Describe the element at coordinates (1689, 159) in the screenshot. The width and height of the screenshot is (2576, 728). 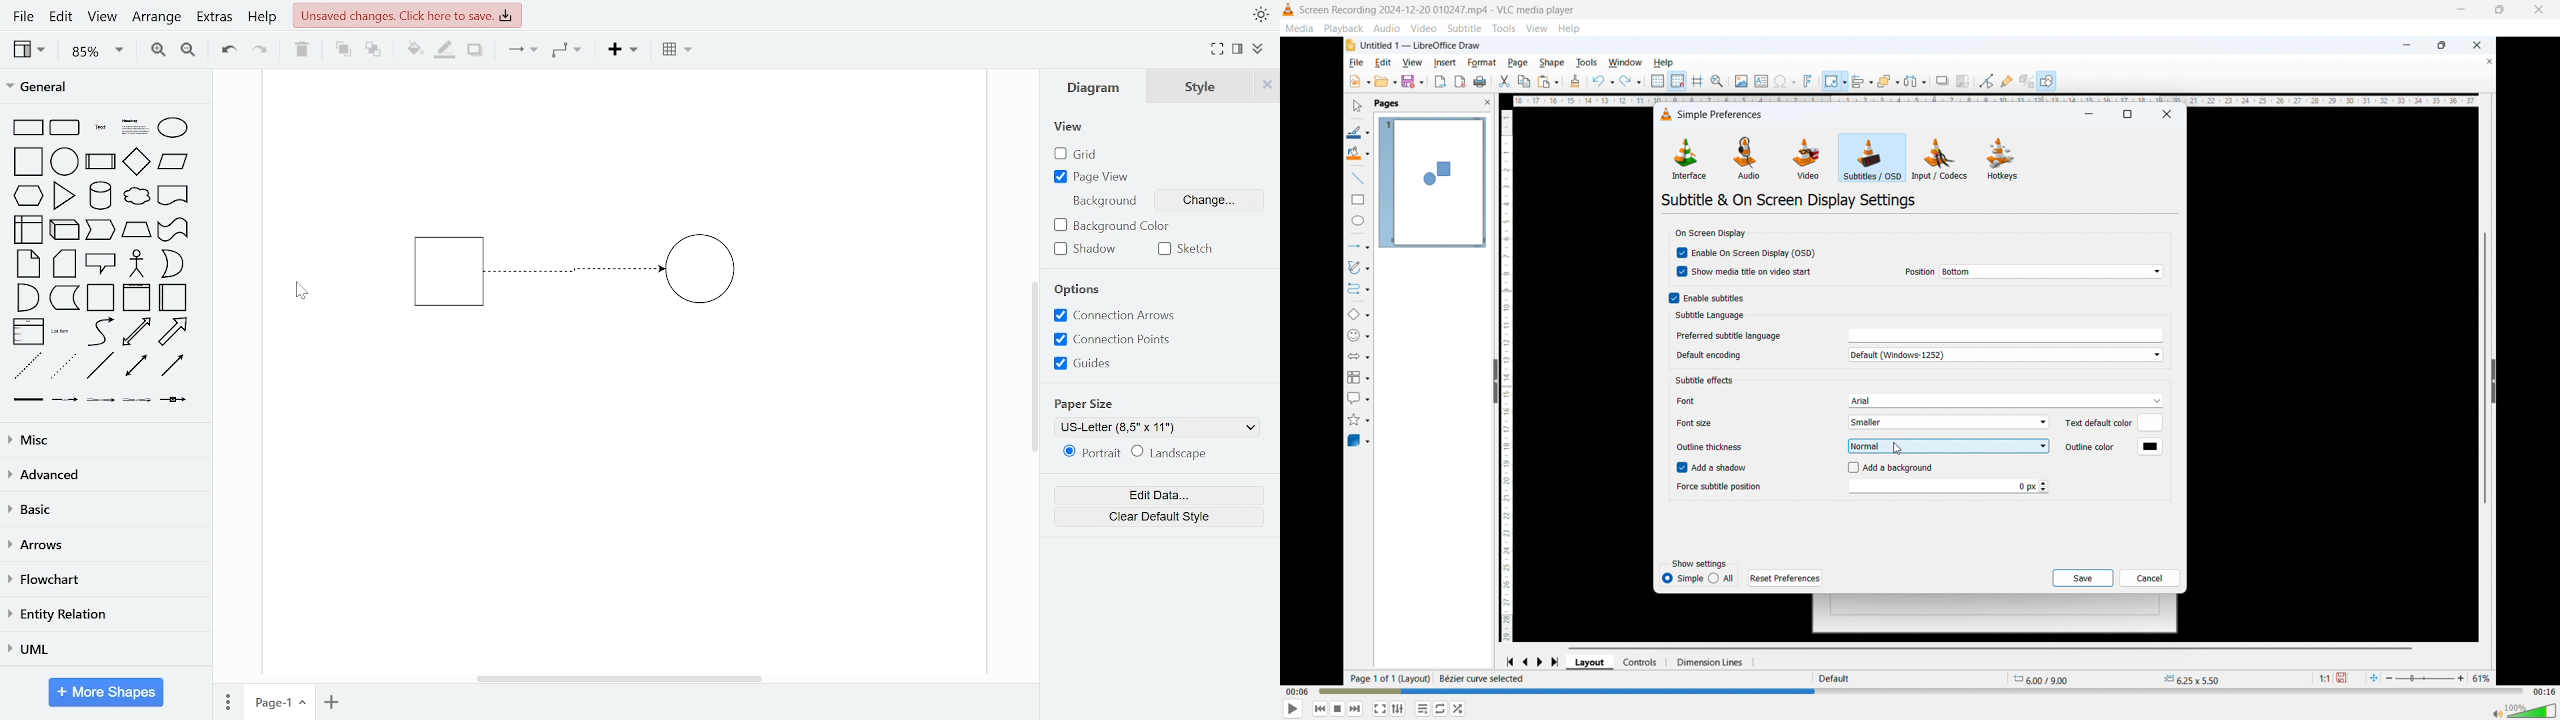
I see `Interface ` at that location.